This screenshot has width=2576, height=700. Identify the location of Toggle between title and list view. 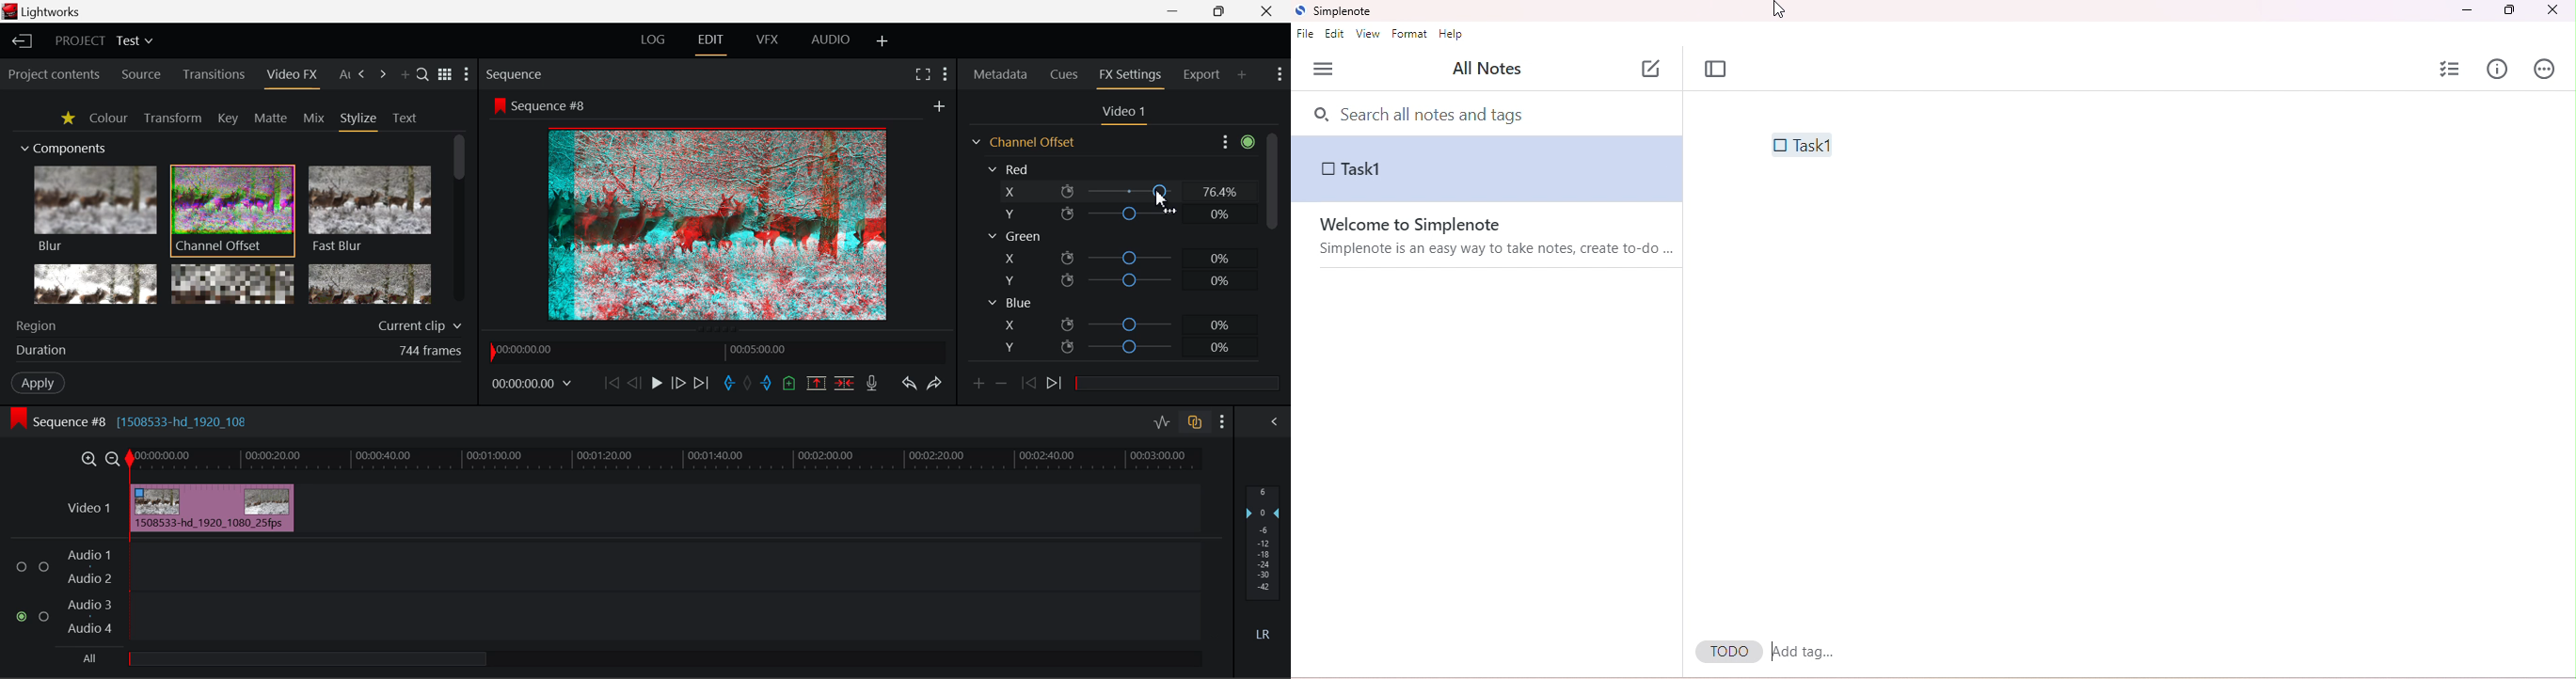
(445, 72).